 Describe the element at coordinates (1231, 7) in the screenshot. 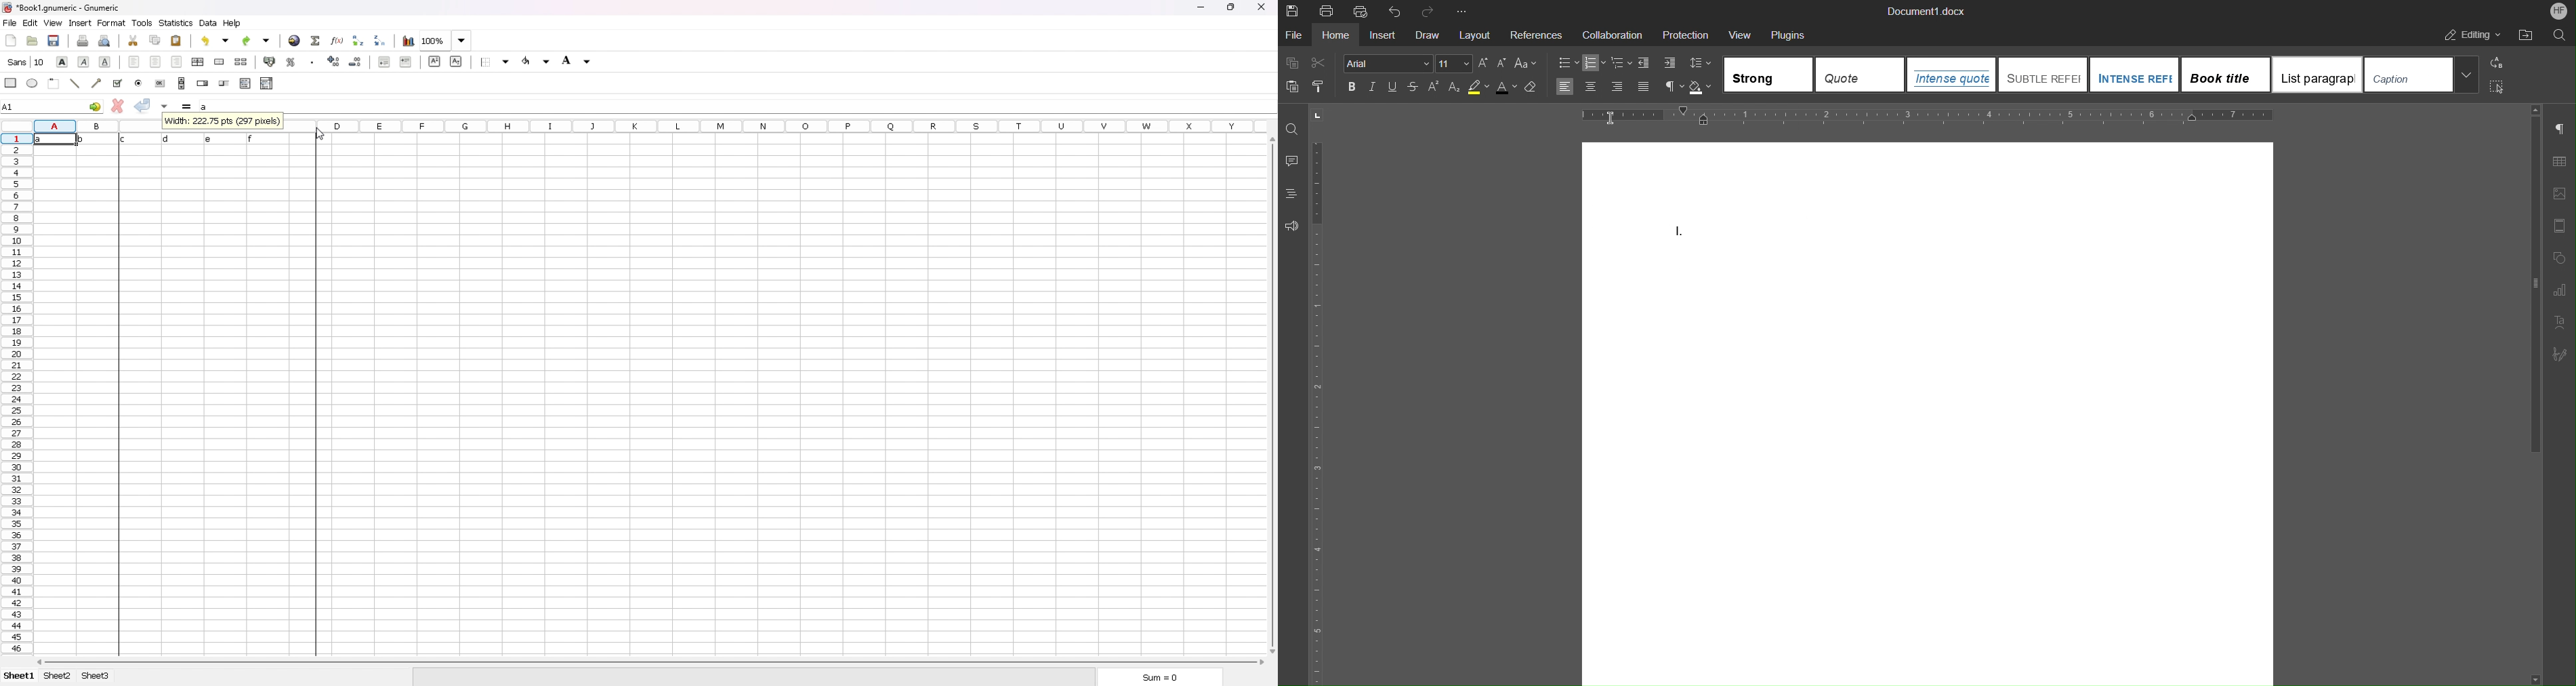

I see `resize` at that location.